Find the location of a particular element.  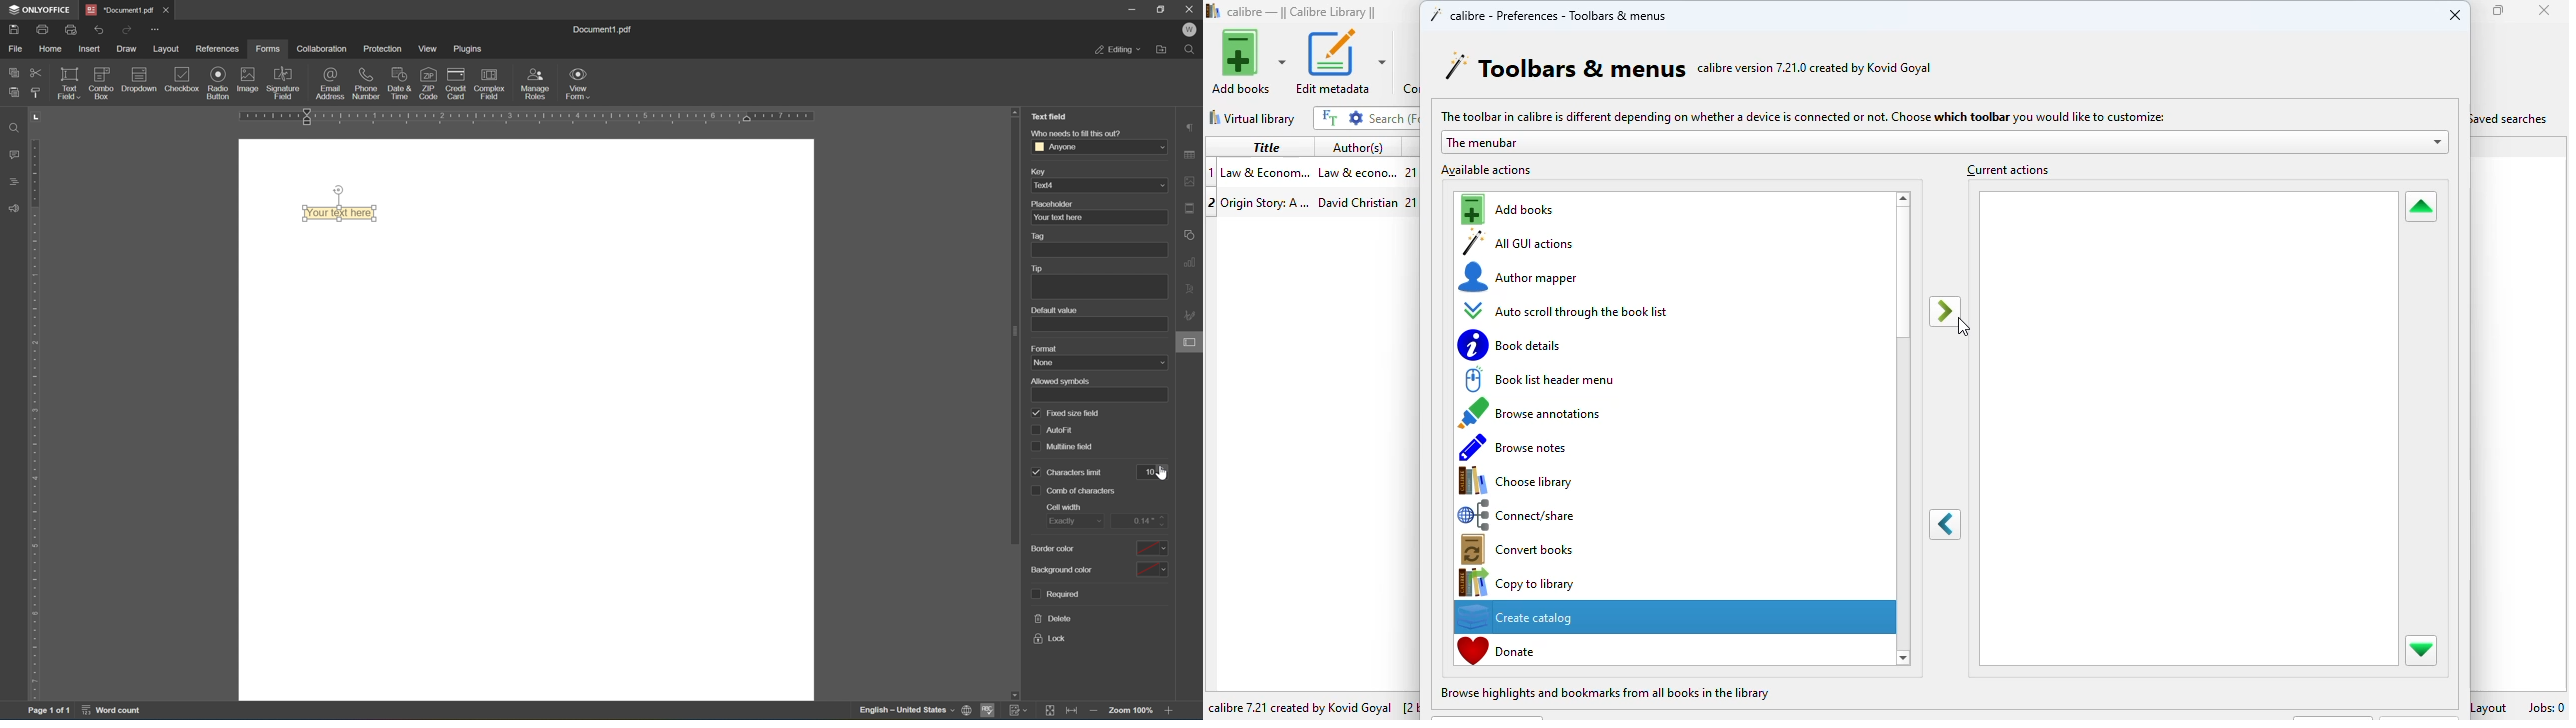

available actions is located at coordinates (1487, 170).